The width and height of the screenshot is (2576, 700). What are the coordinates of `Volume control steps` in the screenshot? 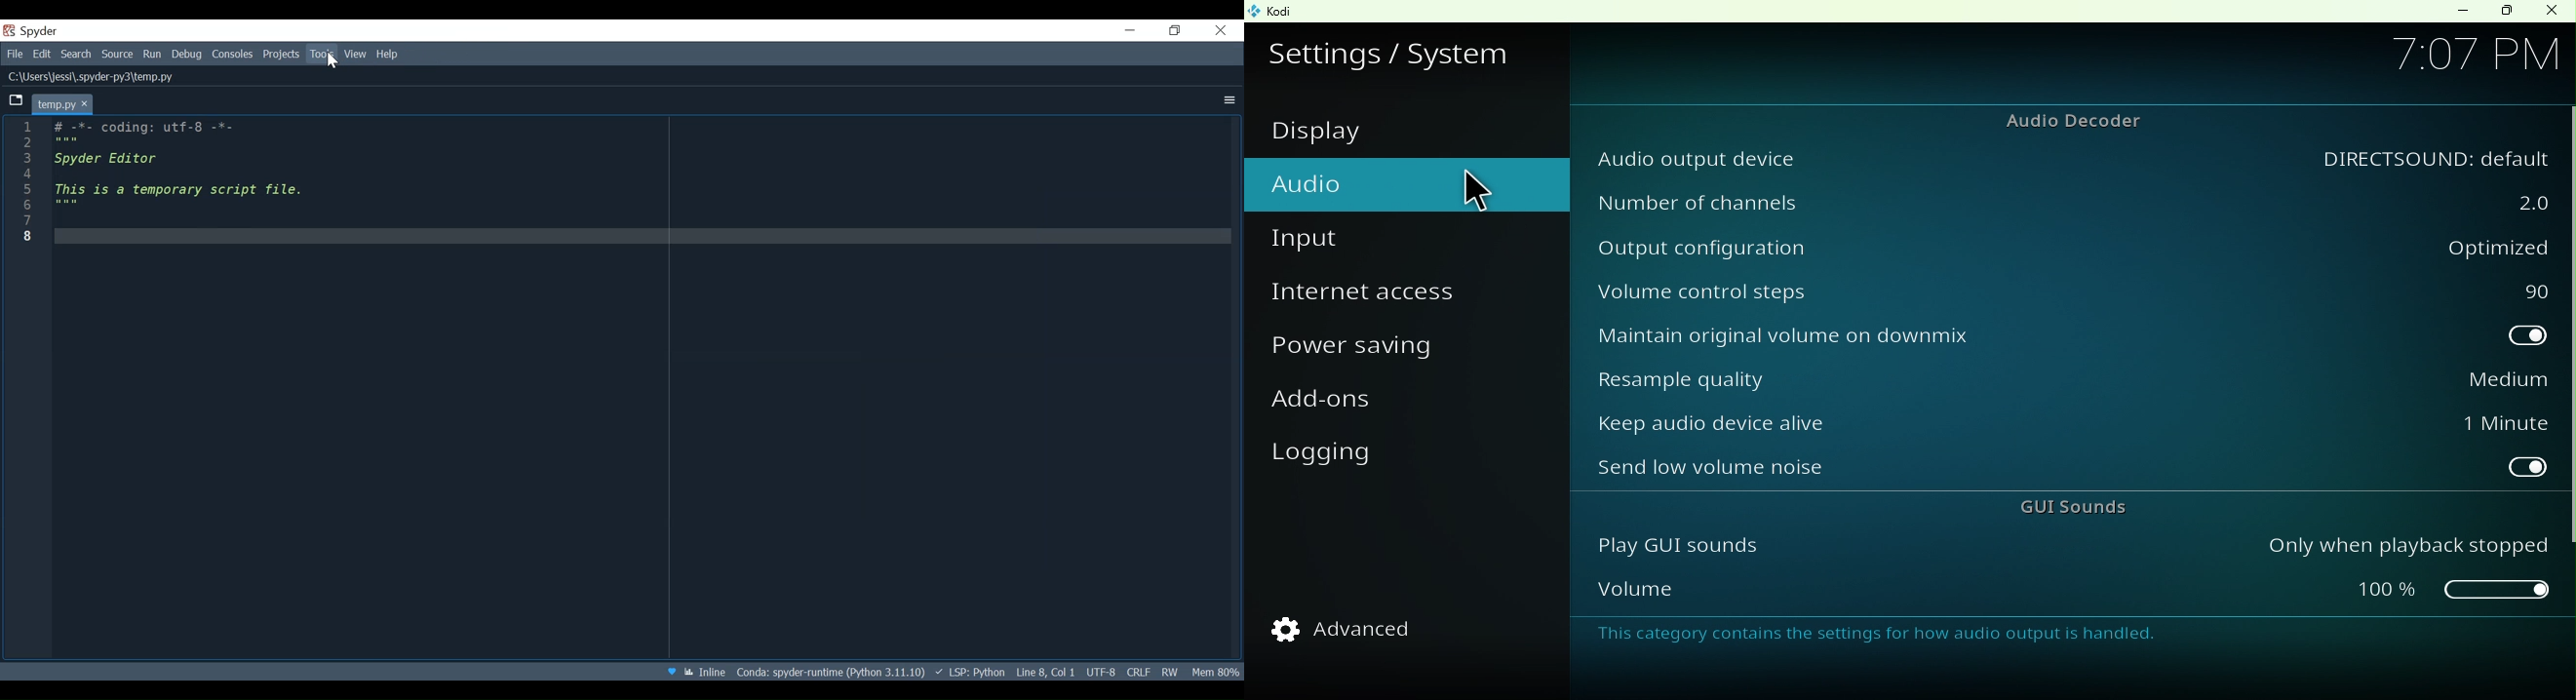 It's located at (1943, 291).